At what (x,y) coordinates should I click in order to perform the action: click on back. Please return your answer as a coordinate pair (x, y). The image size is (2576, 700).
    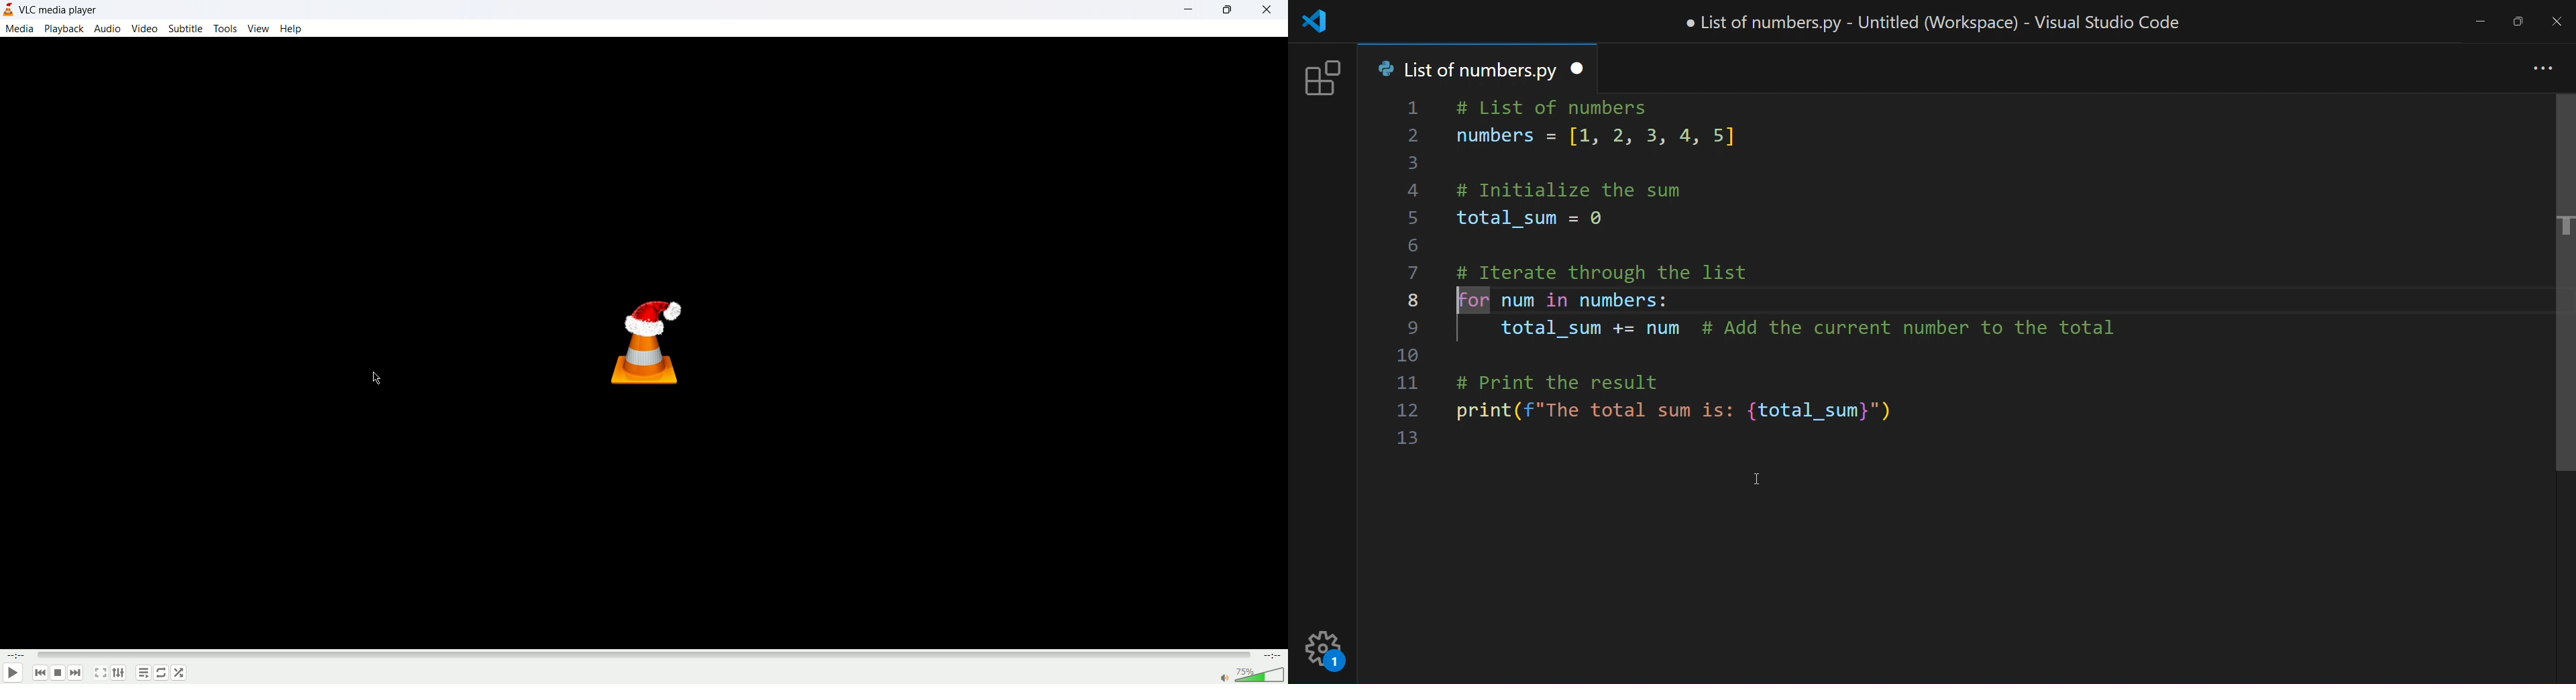
    Looking at the image, I should click on (39, 673).